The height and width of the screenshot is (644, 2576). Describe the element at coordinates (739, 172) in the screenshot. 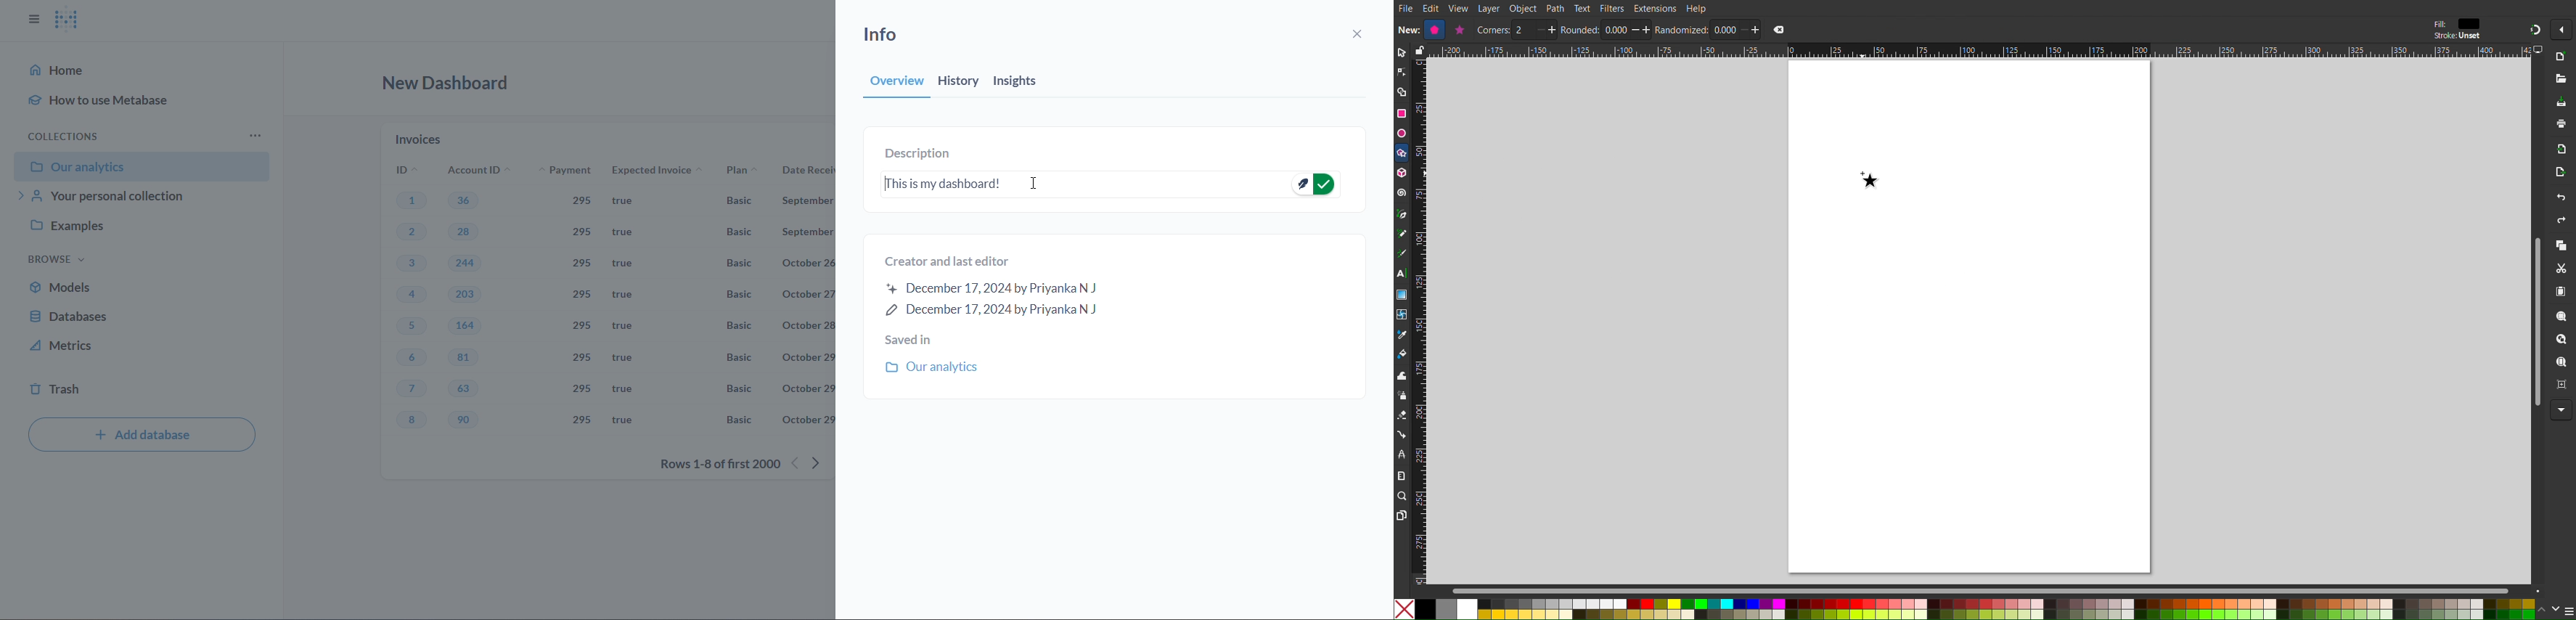

I see `plan` at that location.